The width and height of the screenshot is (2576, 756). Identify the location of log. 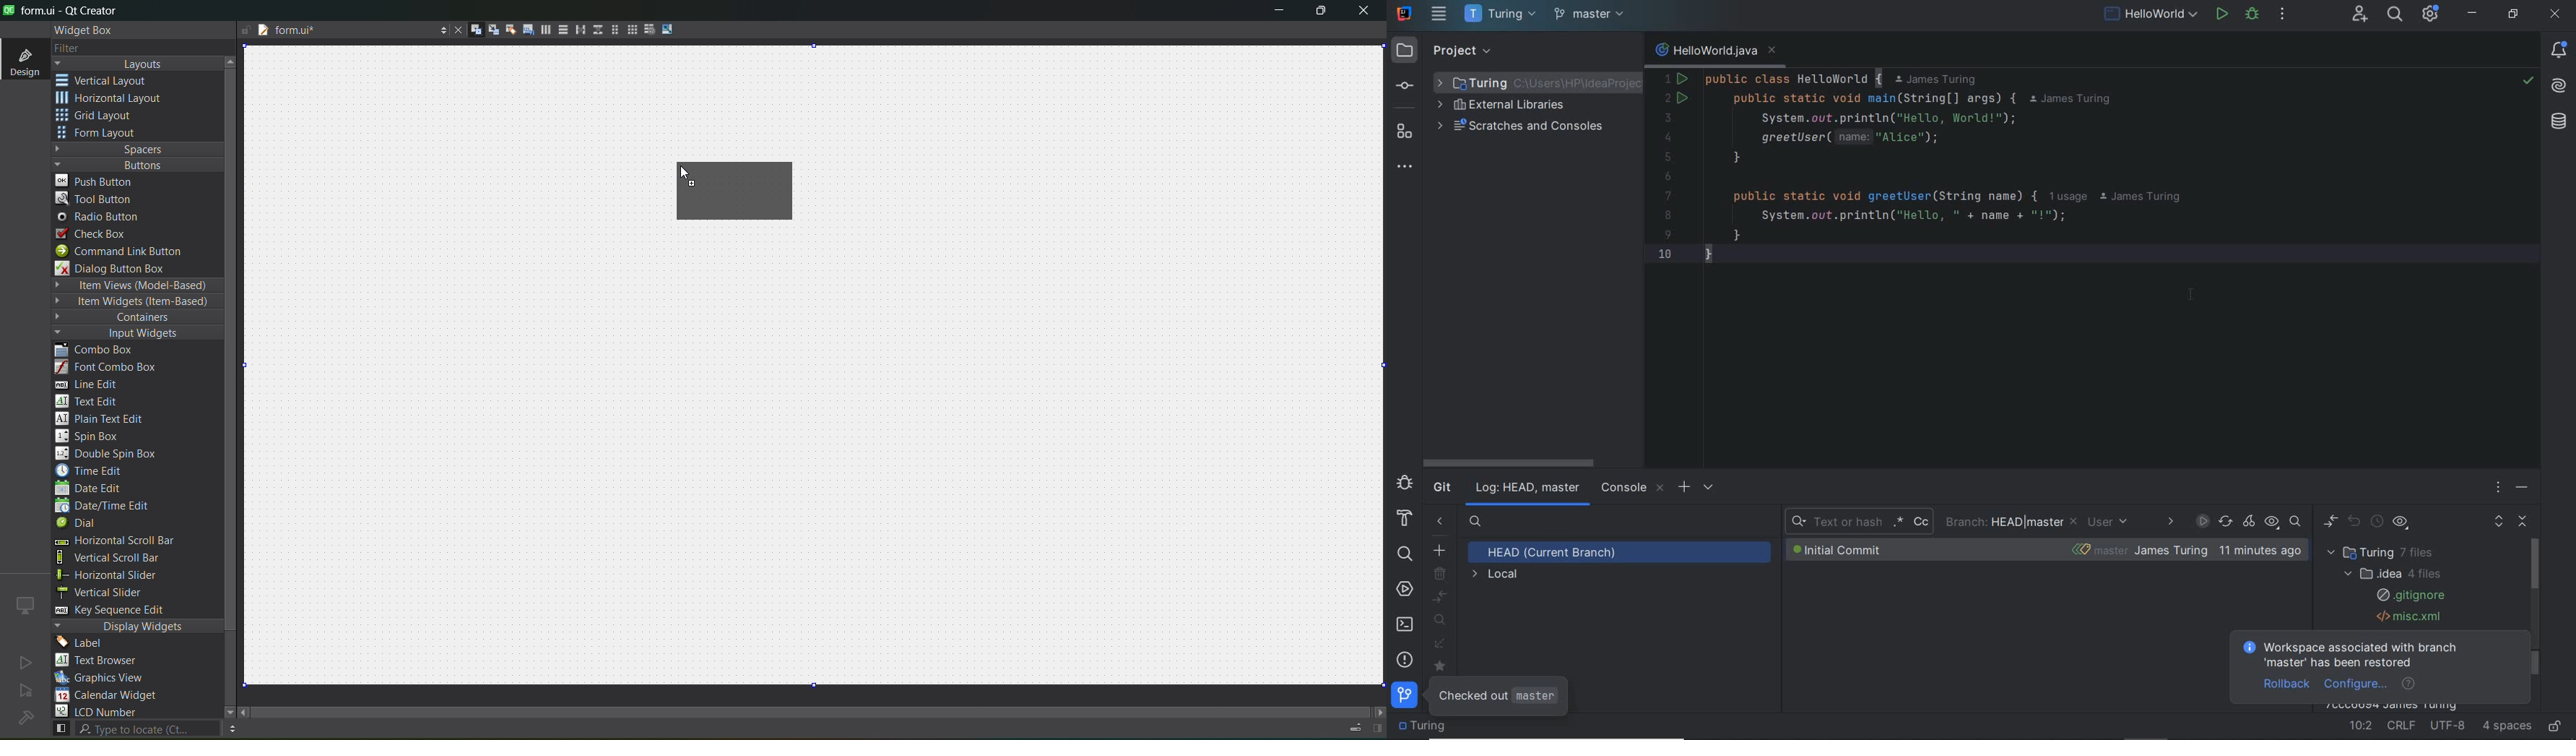
(1527, 488).